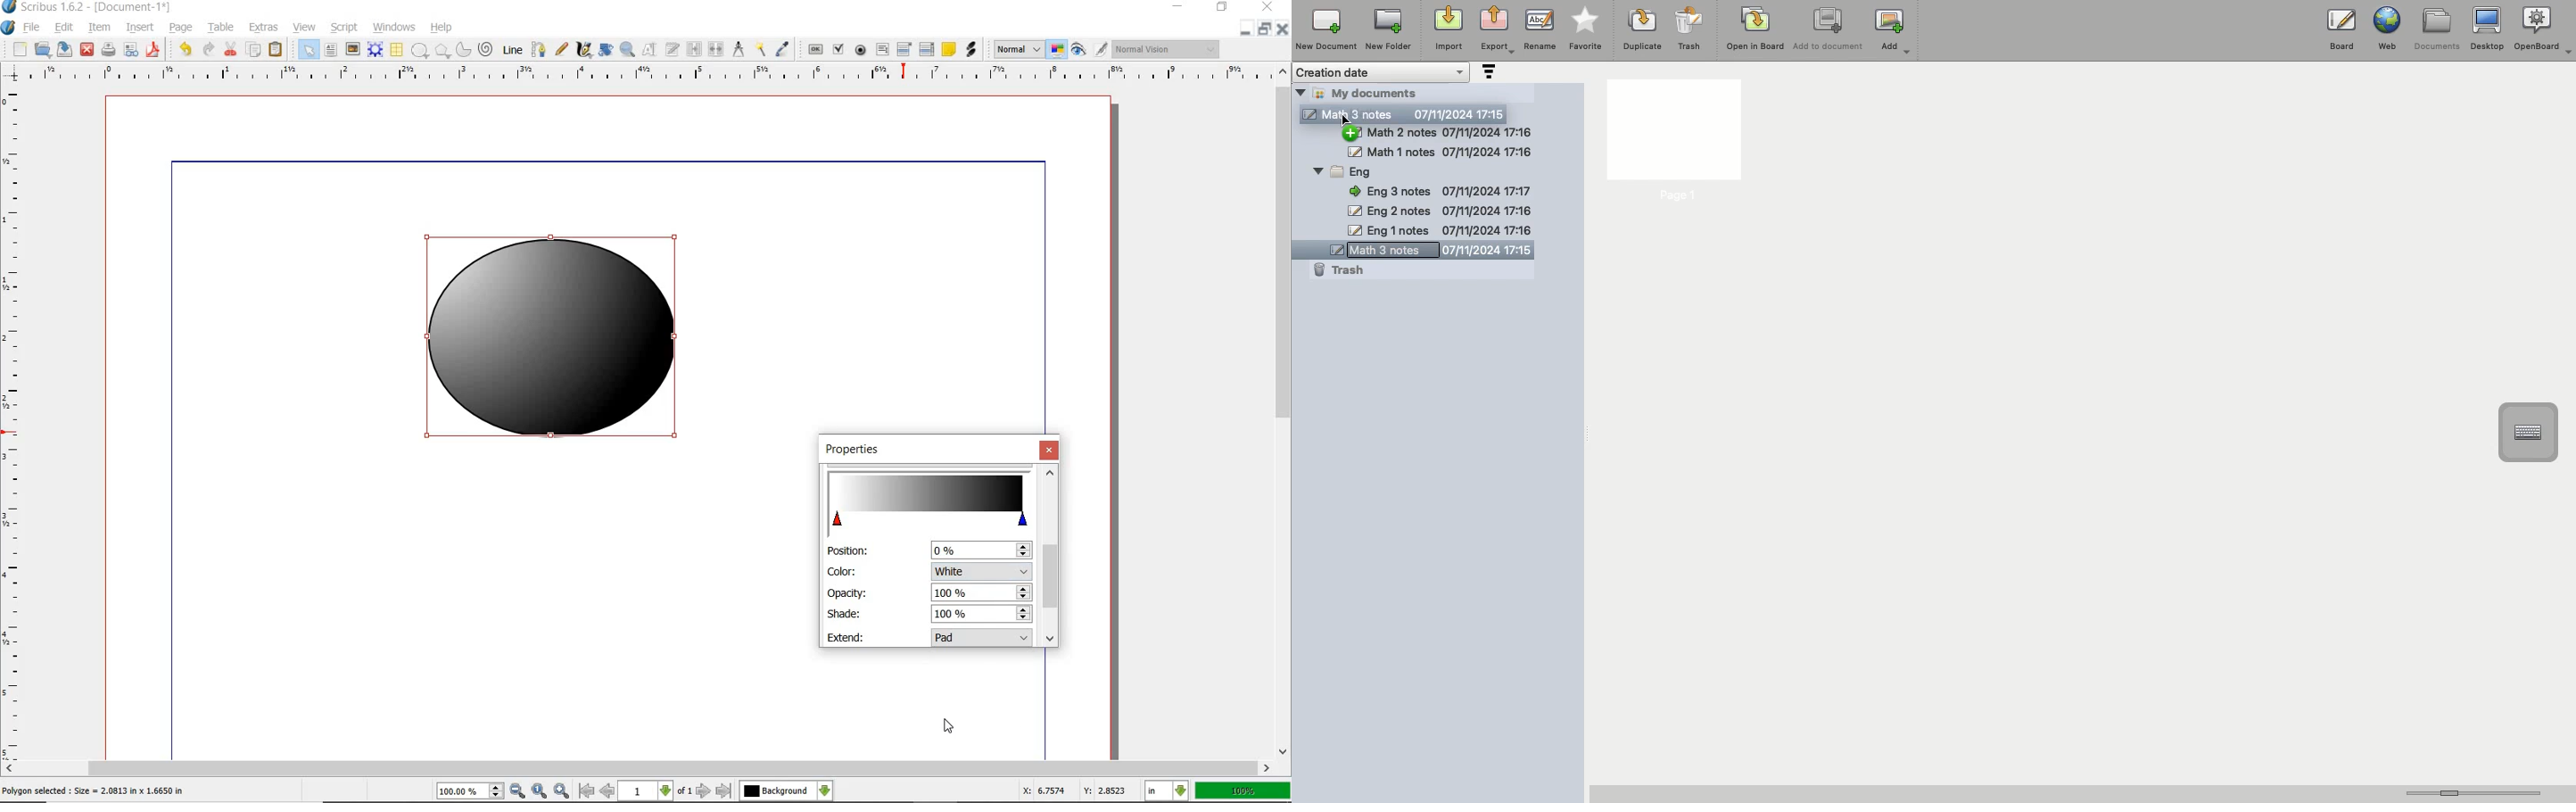 The height and width of the screenshot is (812, 2576). What do you see at coordinates (1283, 29) in the screenshot?
I see `CLOSE` at bounding box center [1283, 29].